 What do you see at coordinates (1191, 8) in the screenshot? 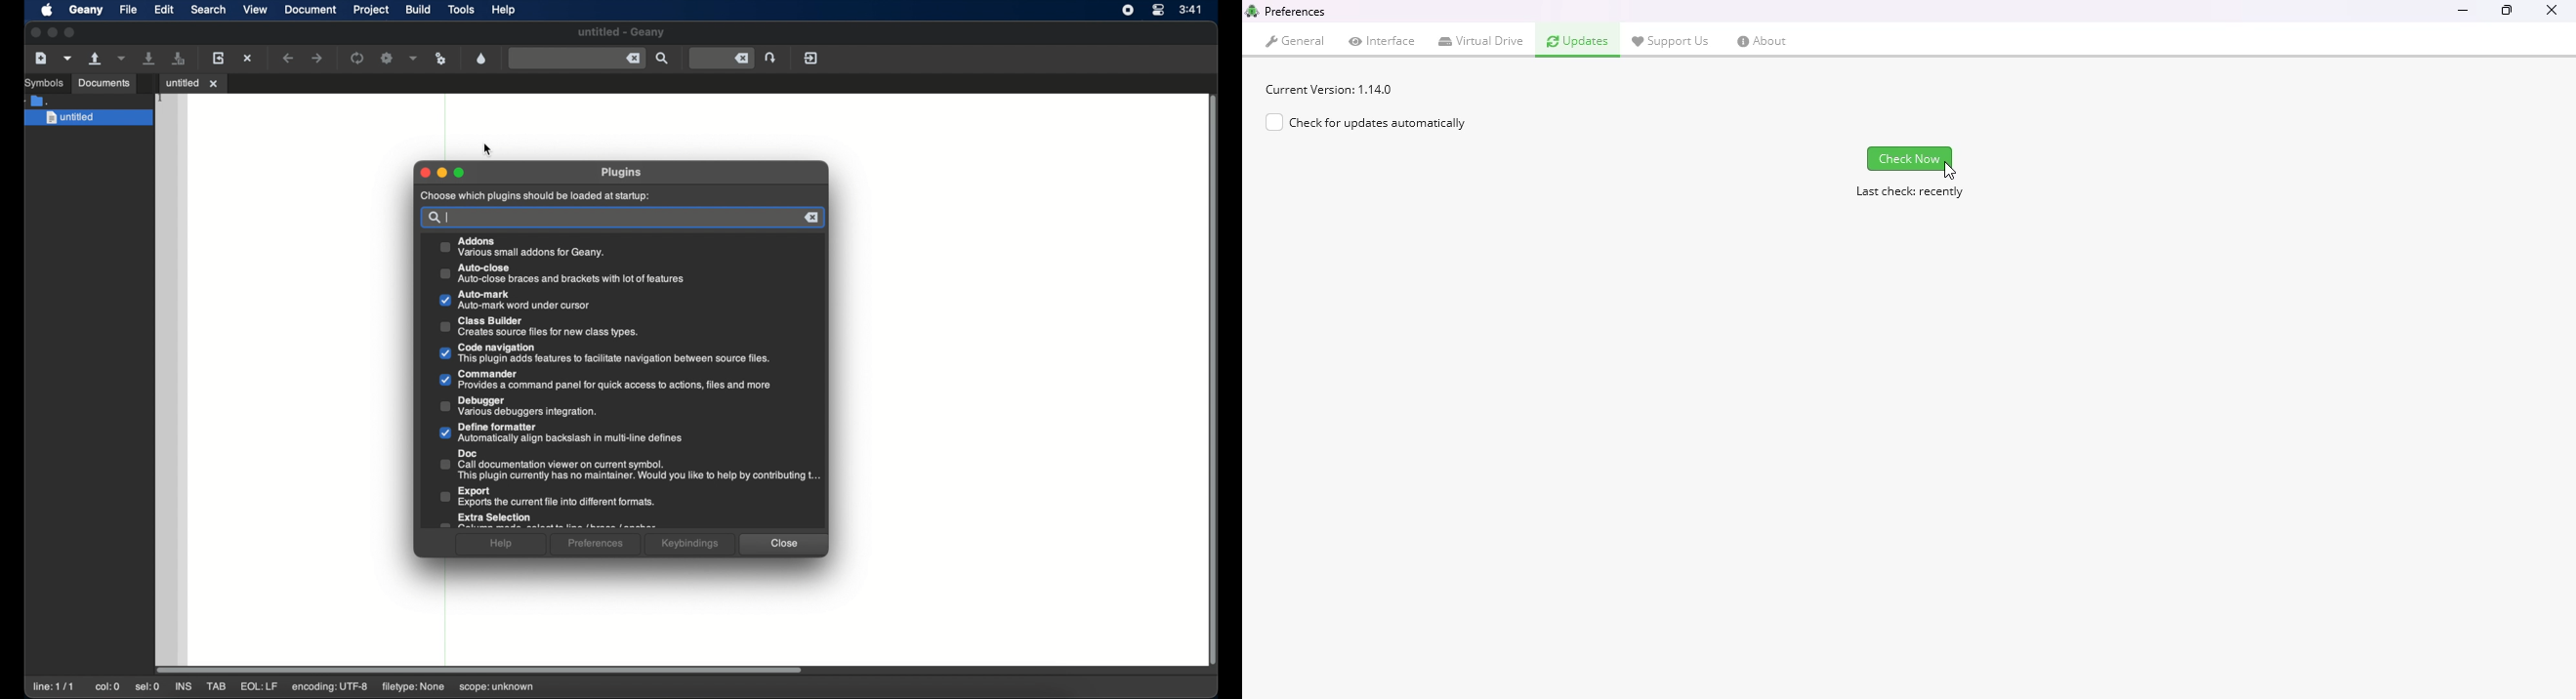
I see `time` at bounding box center [1191, 8].